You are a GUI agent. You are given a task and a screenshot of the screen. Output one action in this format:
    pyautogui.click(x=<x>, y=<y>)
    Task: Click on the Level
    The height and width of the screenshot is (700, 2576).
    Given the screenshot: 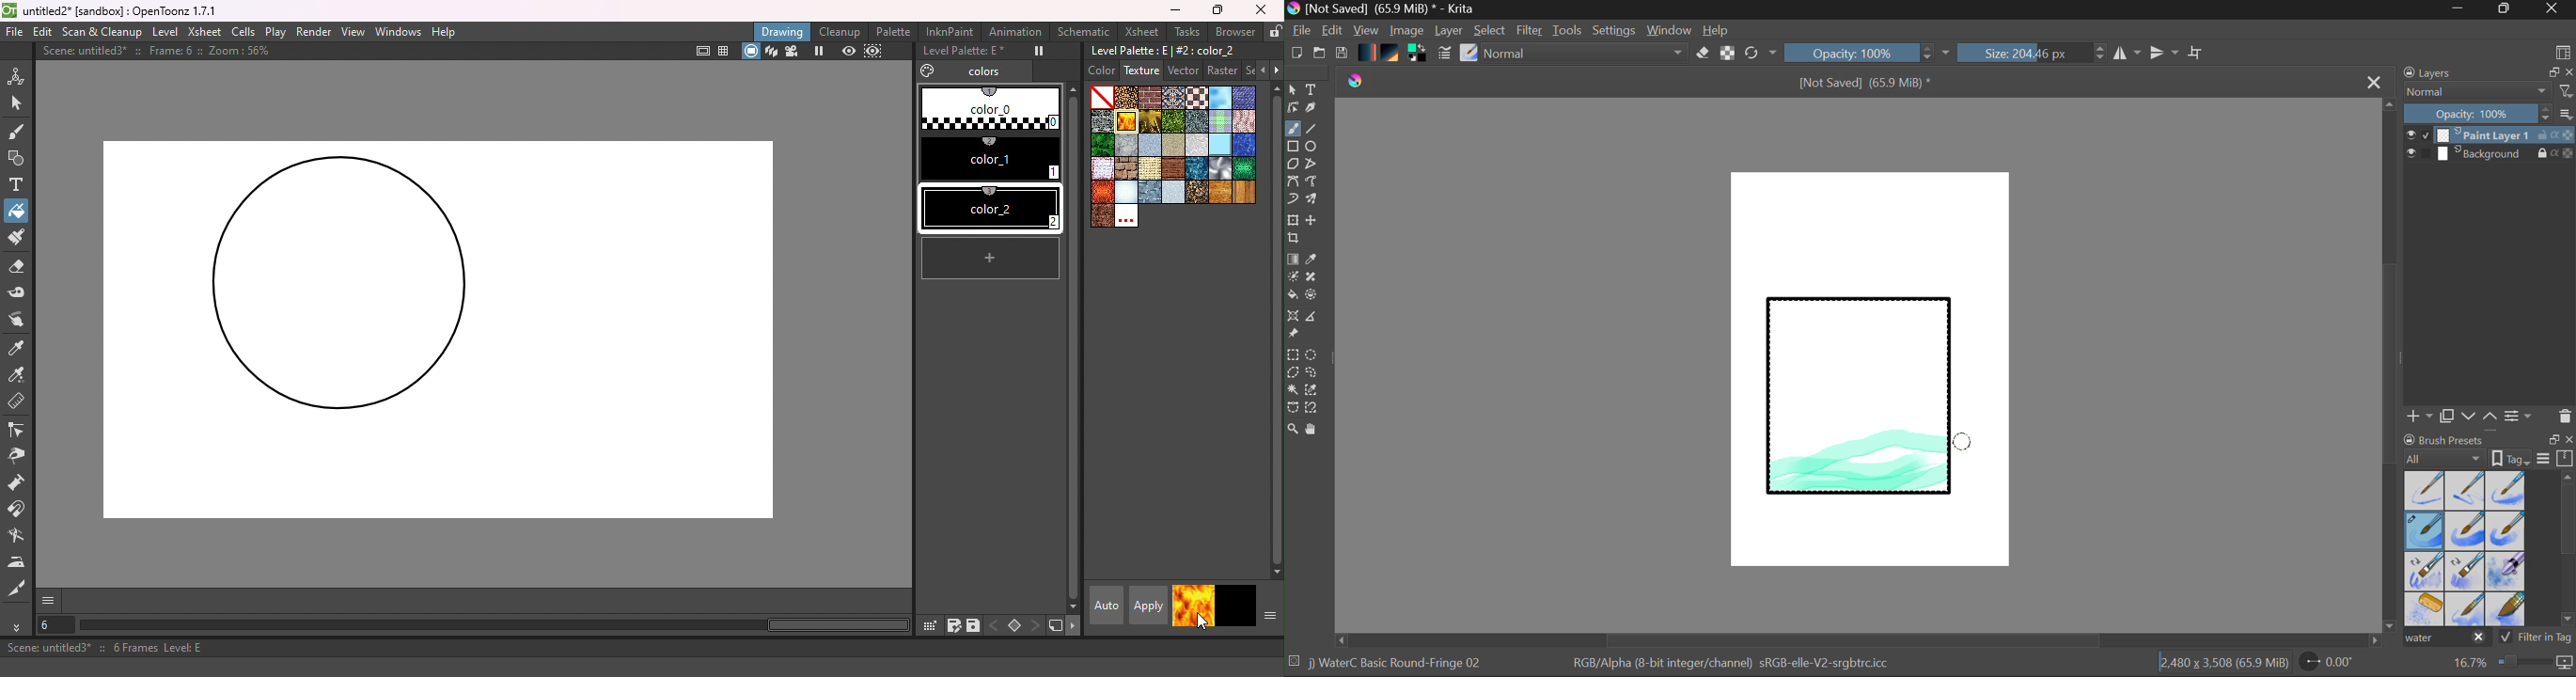 What is the action you would take?
    pyautogui.click(x=166, y=31)
    